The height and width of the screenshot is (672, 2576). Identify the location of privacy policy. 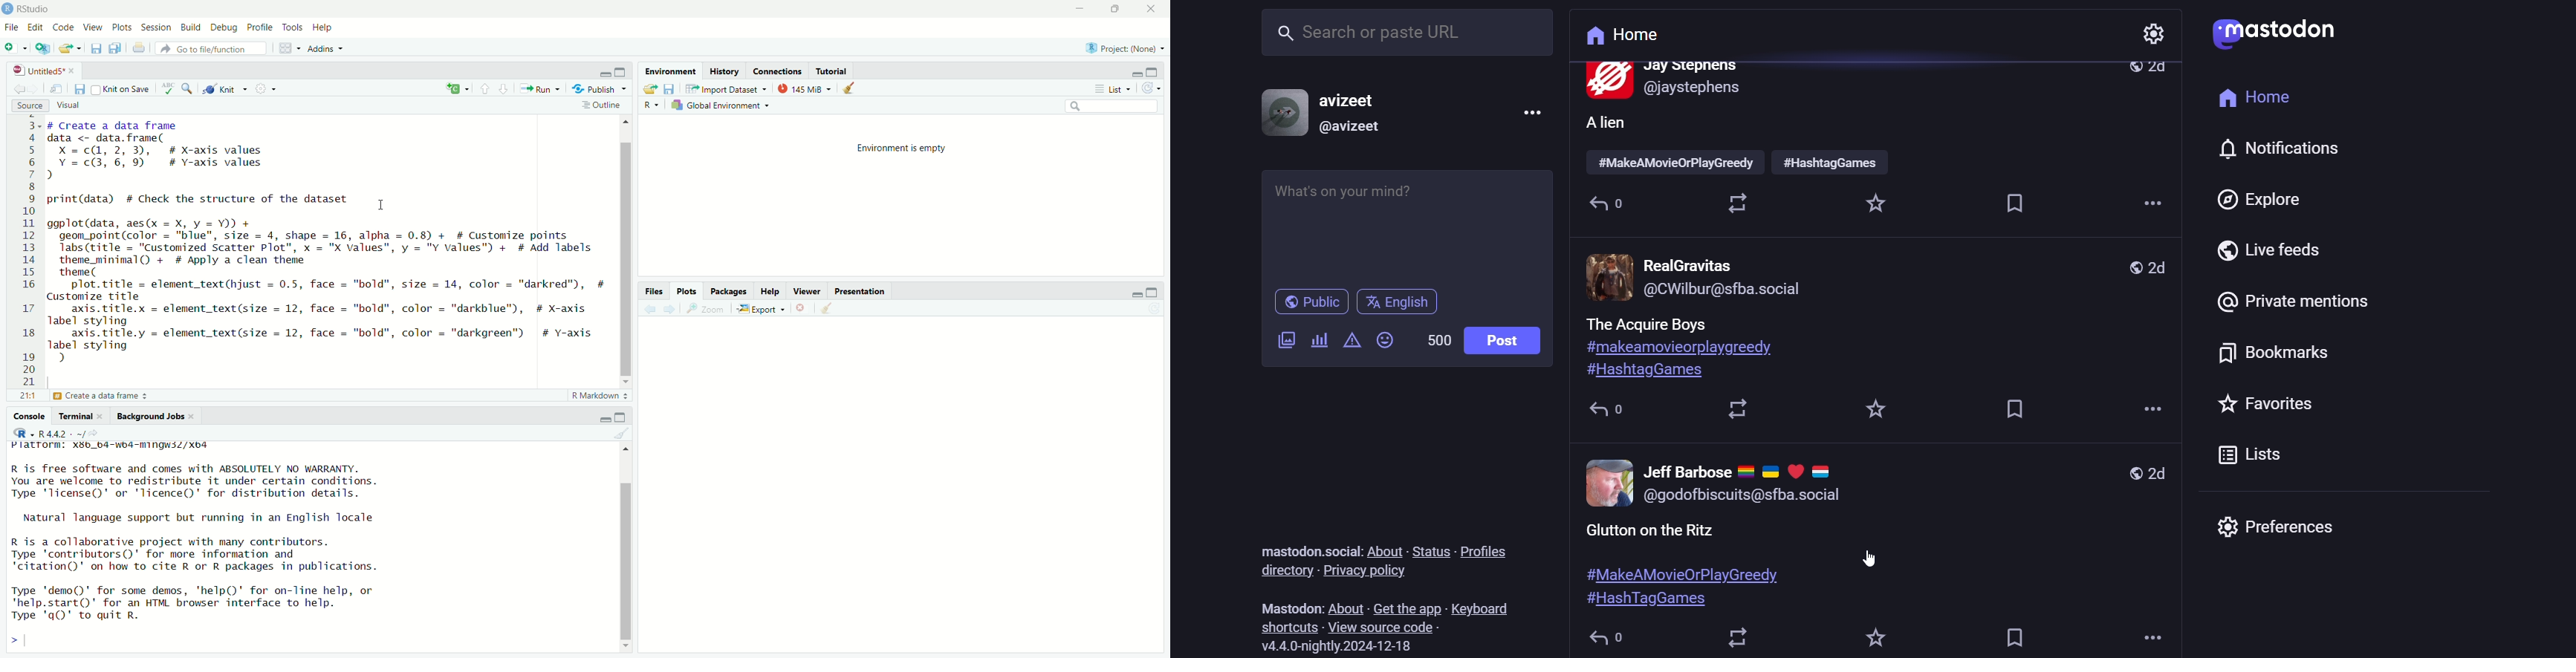
(1369, 570).